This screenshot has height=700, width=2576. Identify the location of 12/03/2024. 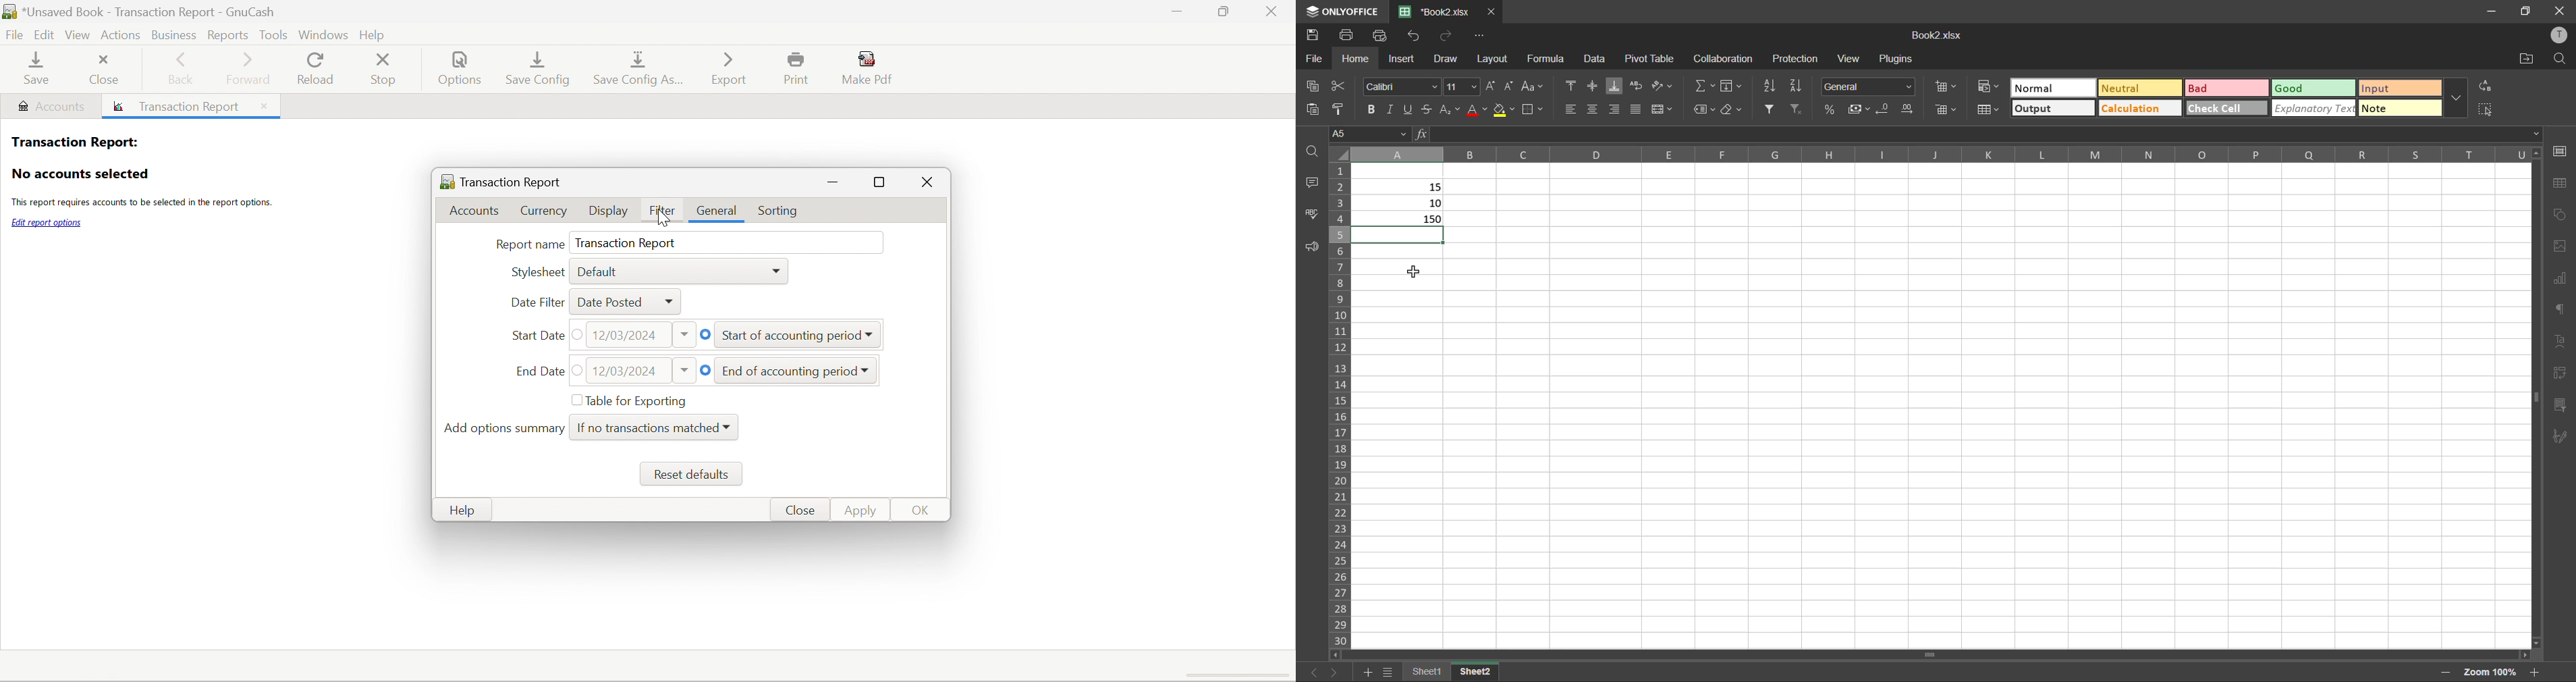
(627, 371).